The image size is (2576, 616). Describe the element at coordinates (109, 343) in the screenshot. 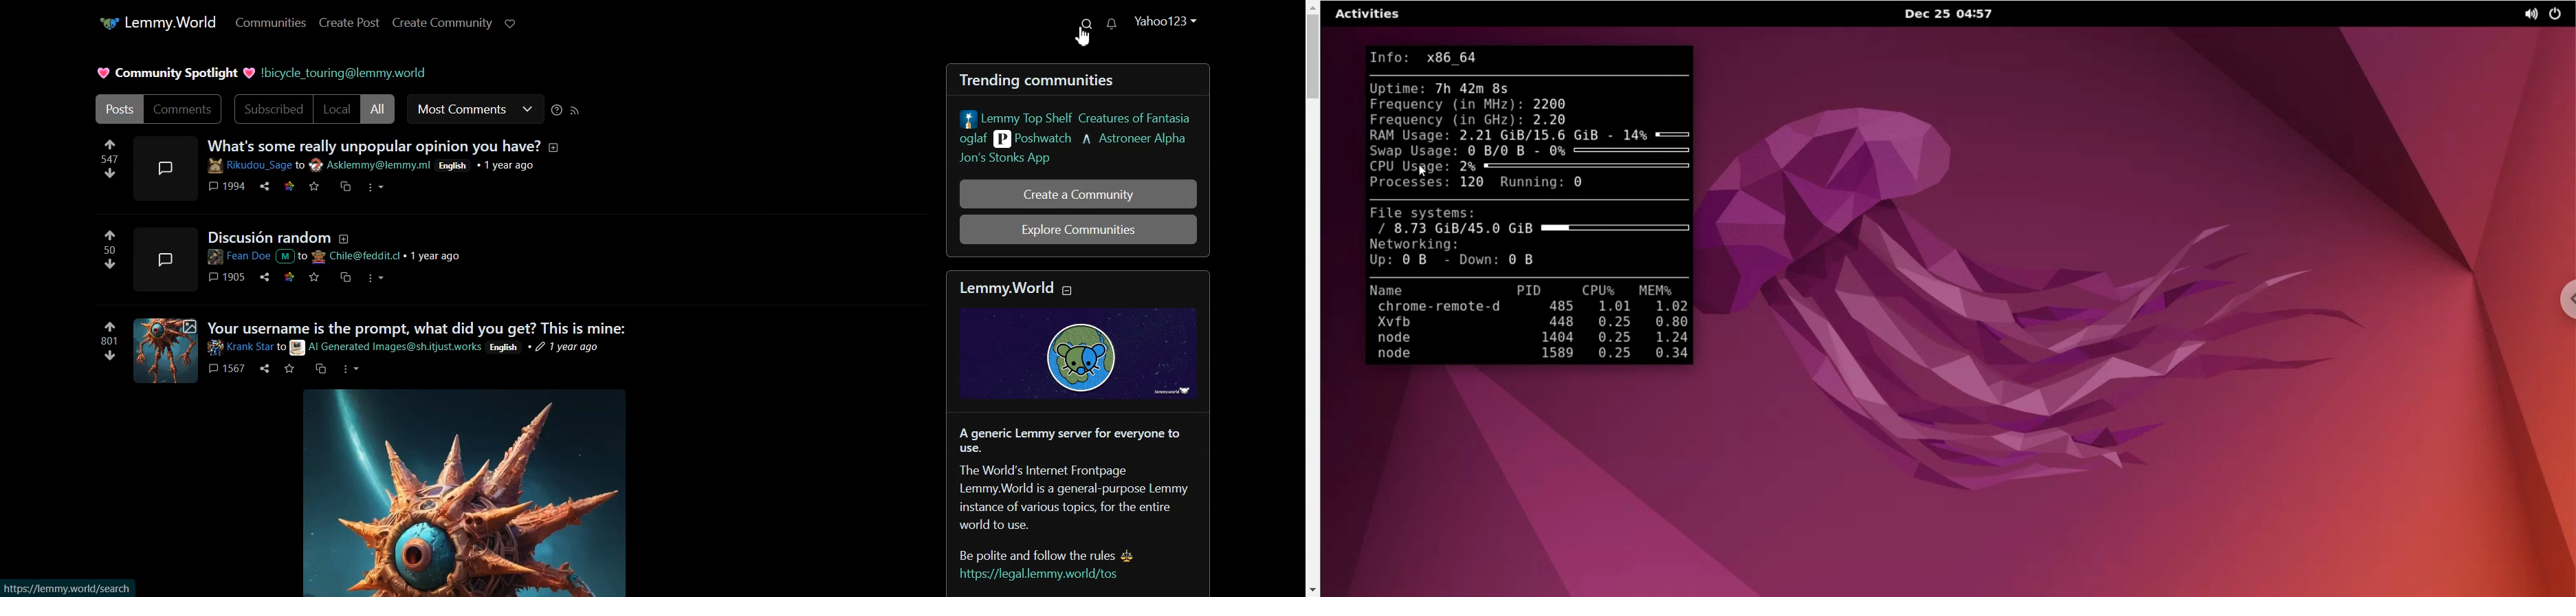

I see `801` at that location.